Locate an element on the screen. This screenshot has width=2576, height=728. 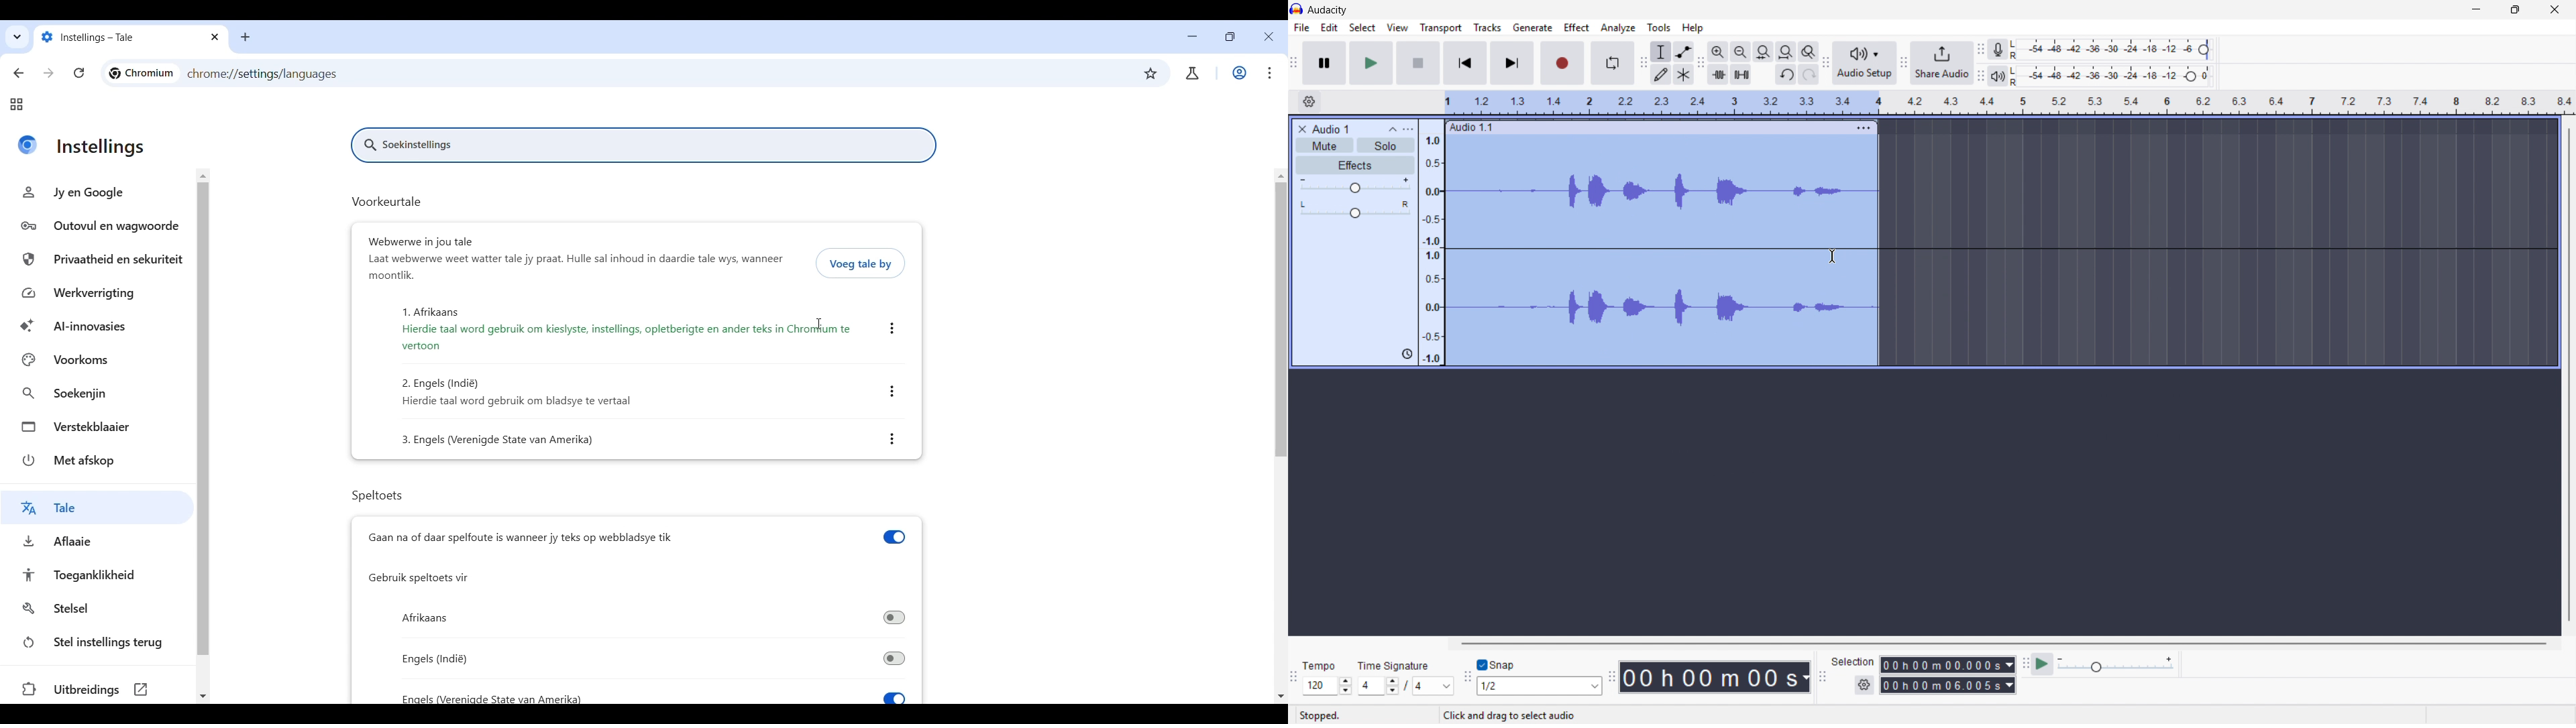
Title  is located at coordinates (1328, 10).